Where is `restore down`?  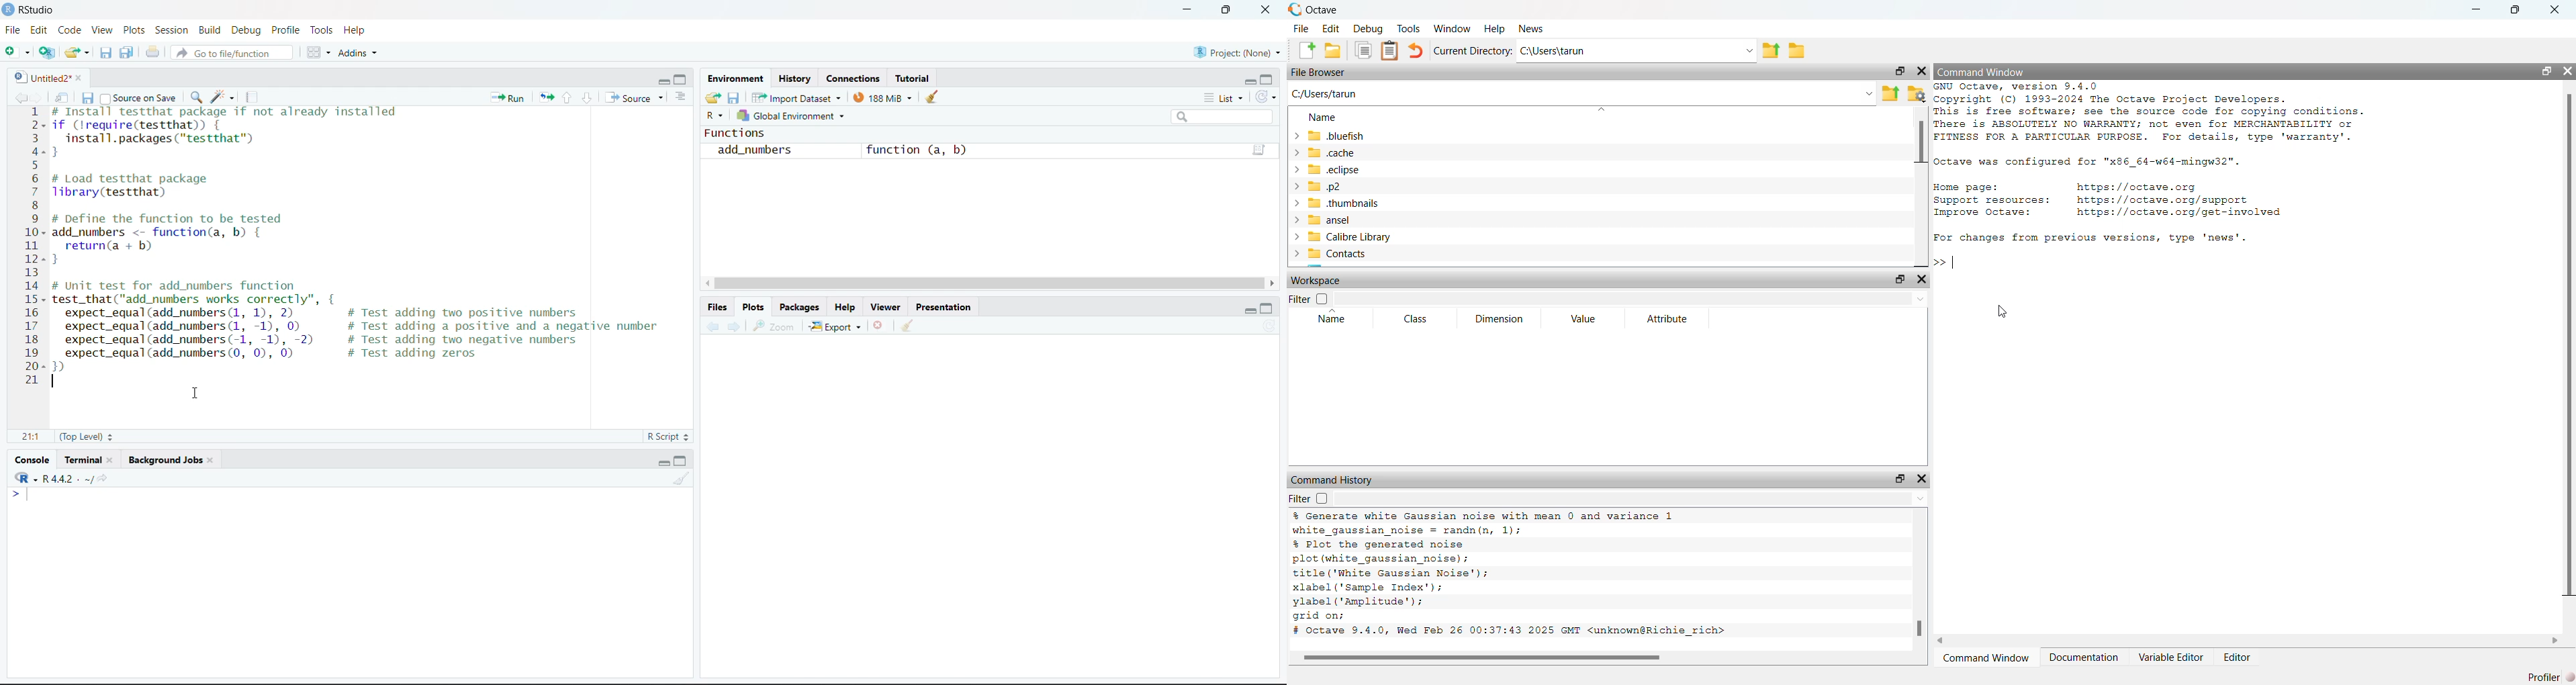 restore down is located at coordinates (1900, 479).